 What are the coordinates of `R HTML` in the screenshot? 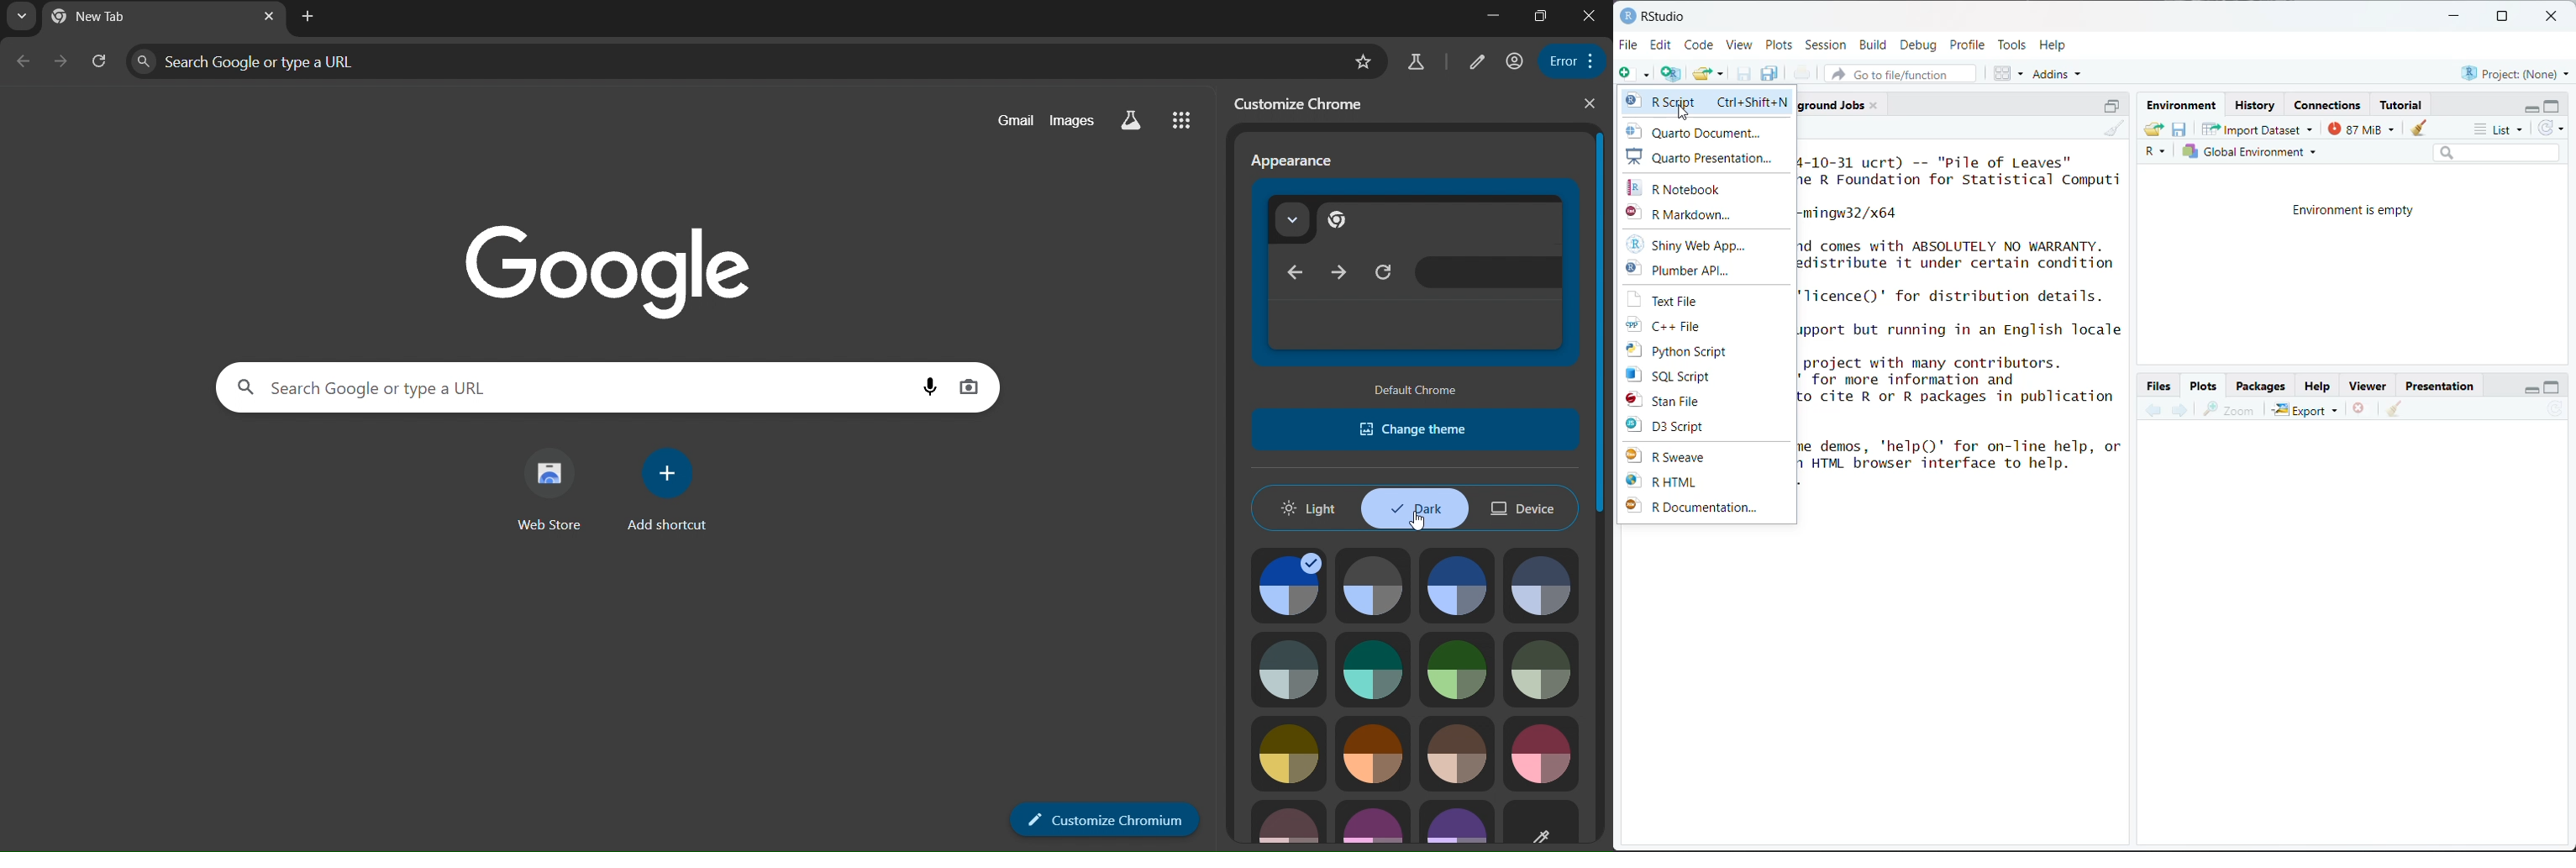 It's located at (1667, 480).